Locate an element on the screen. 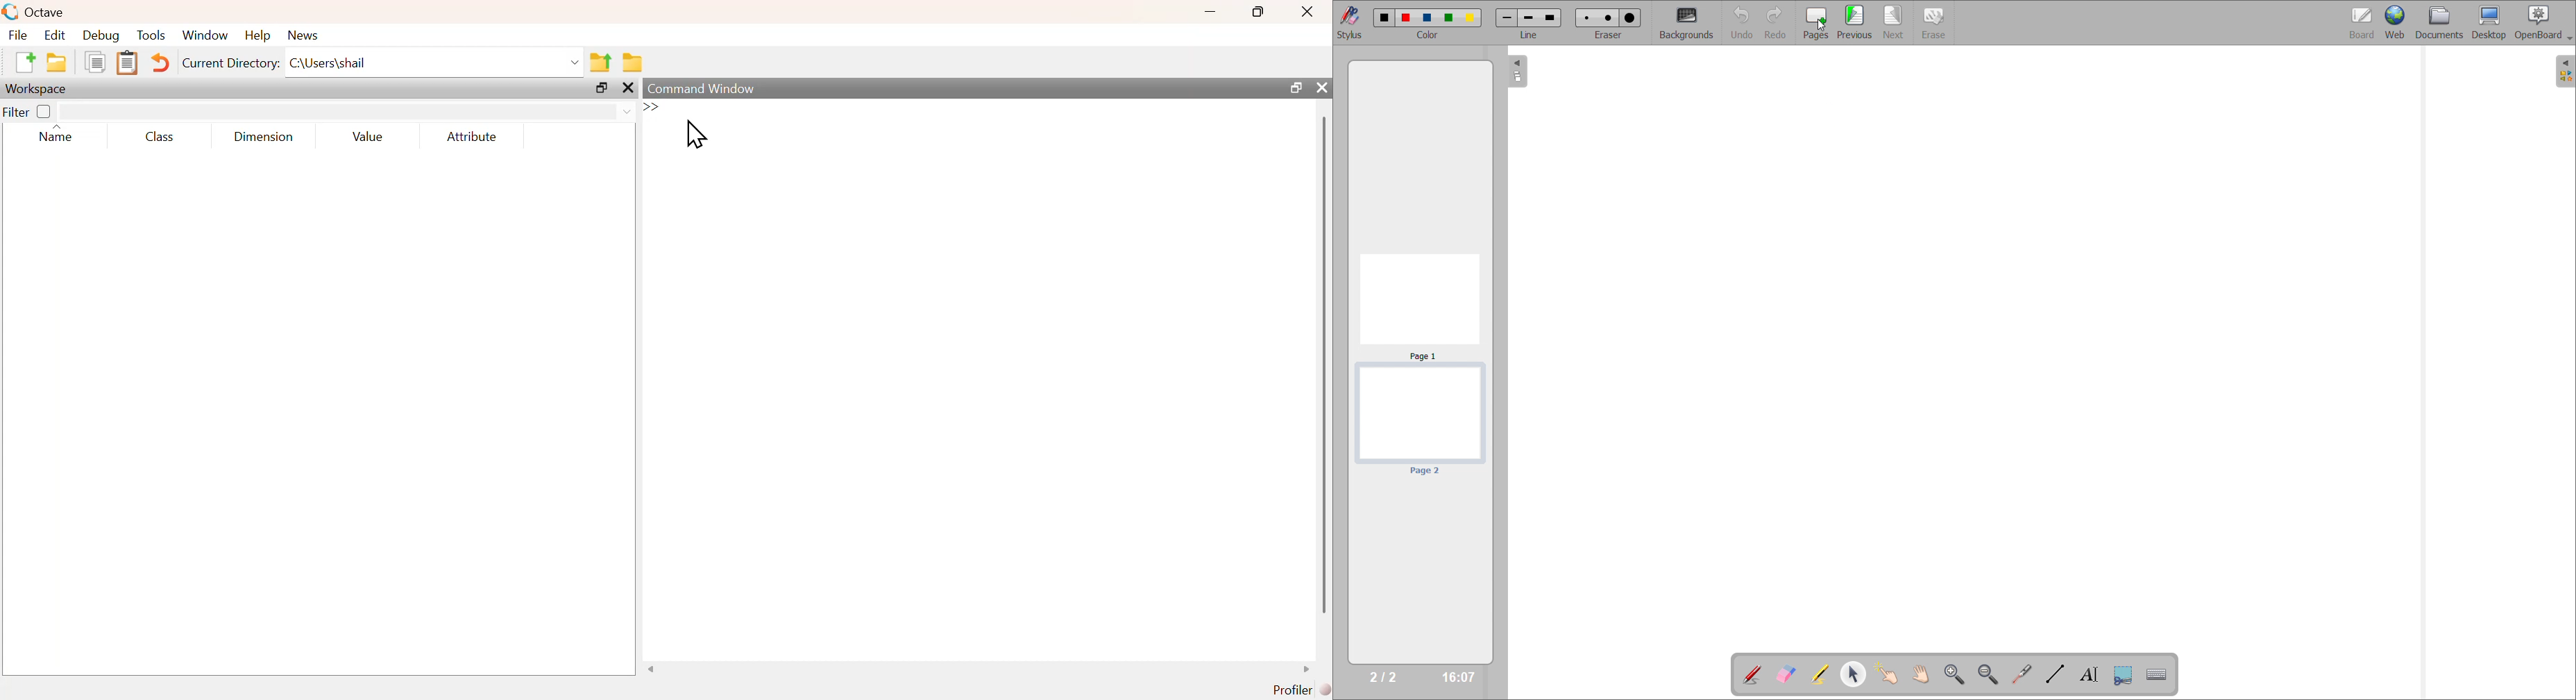  Value is located at coordinates (367, 136).